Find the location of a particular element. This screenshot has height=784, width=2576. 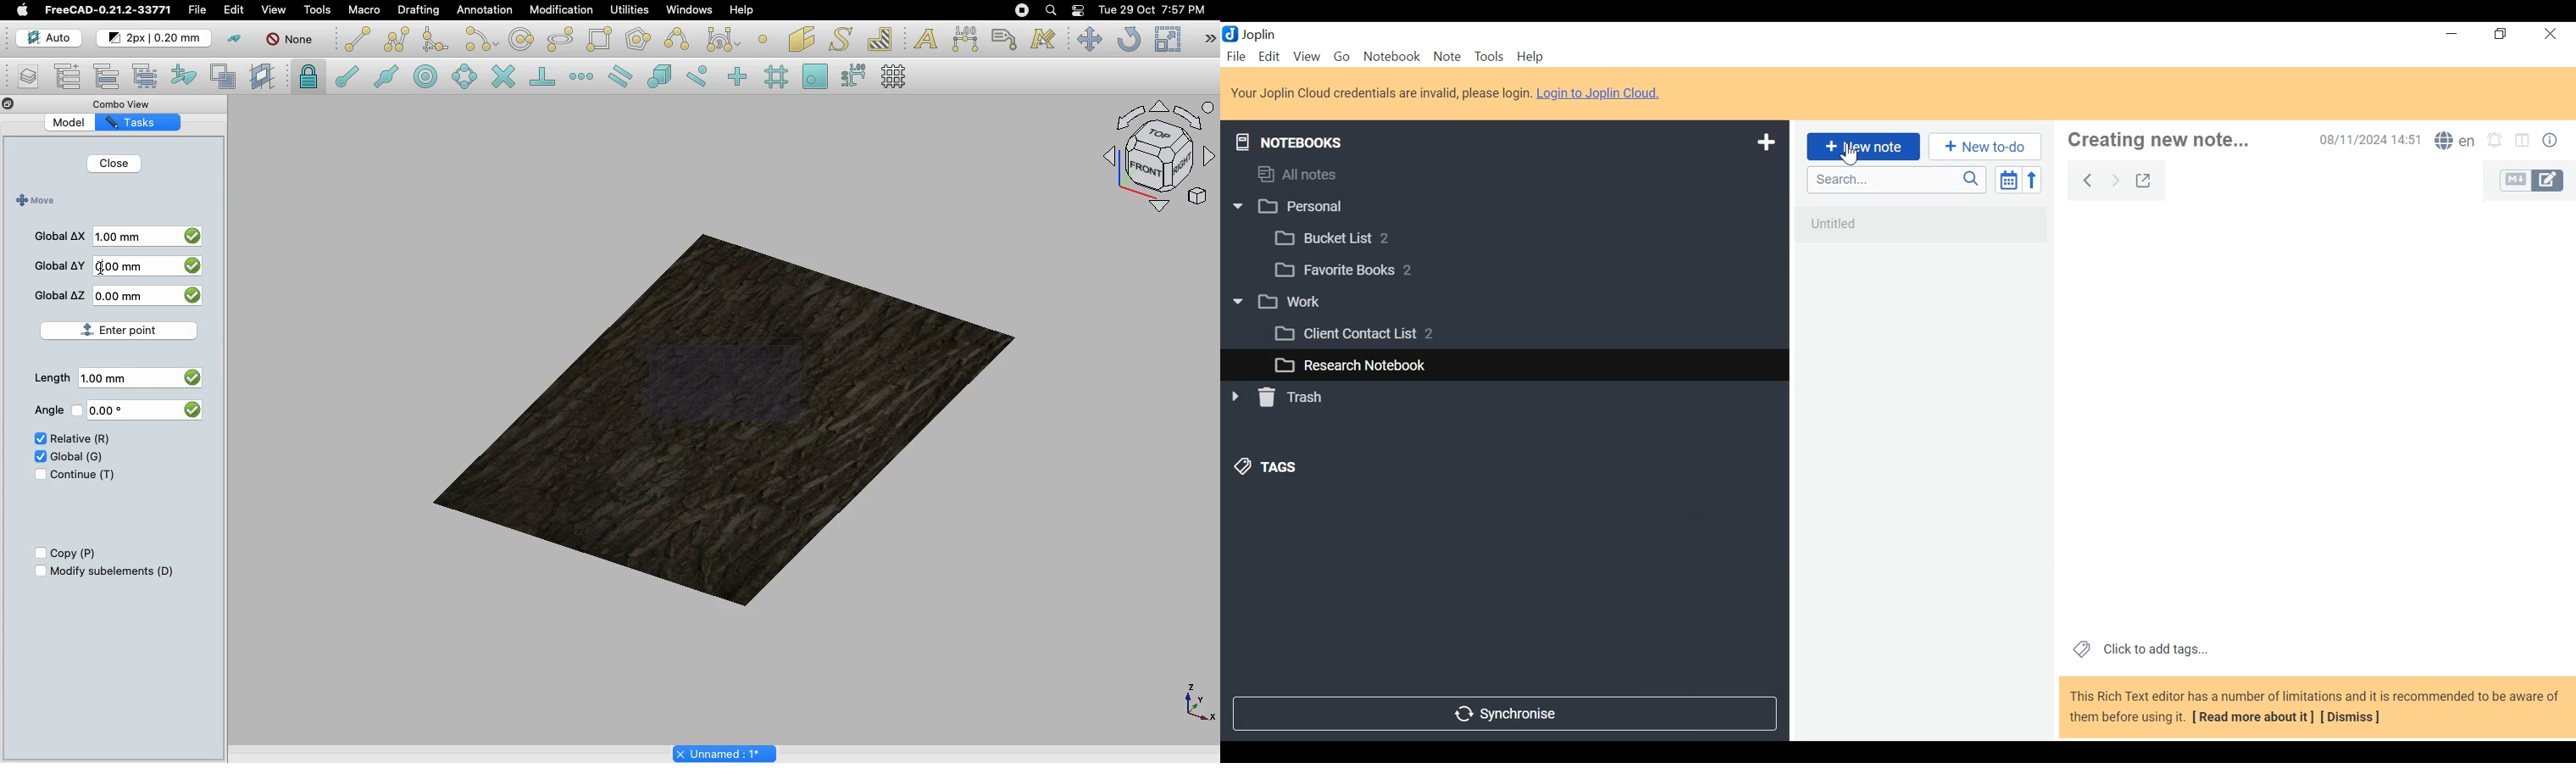

Notebooks is located at coordinates (1299, 139).